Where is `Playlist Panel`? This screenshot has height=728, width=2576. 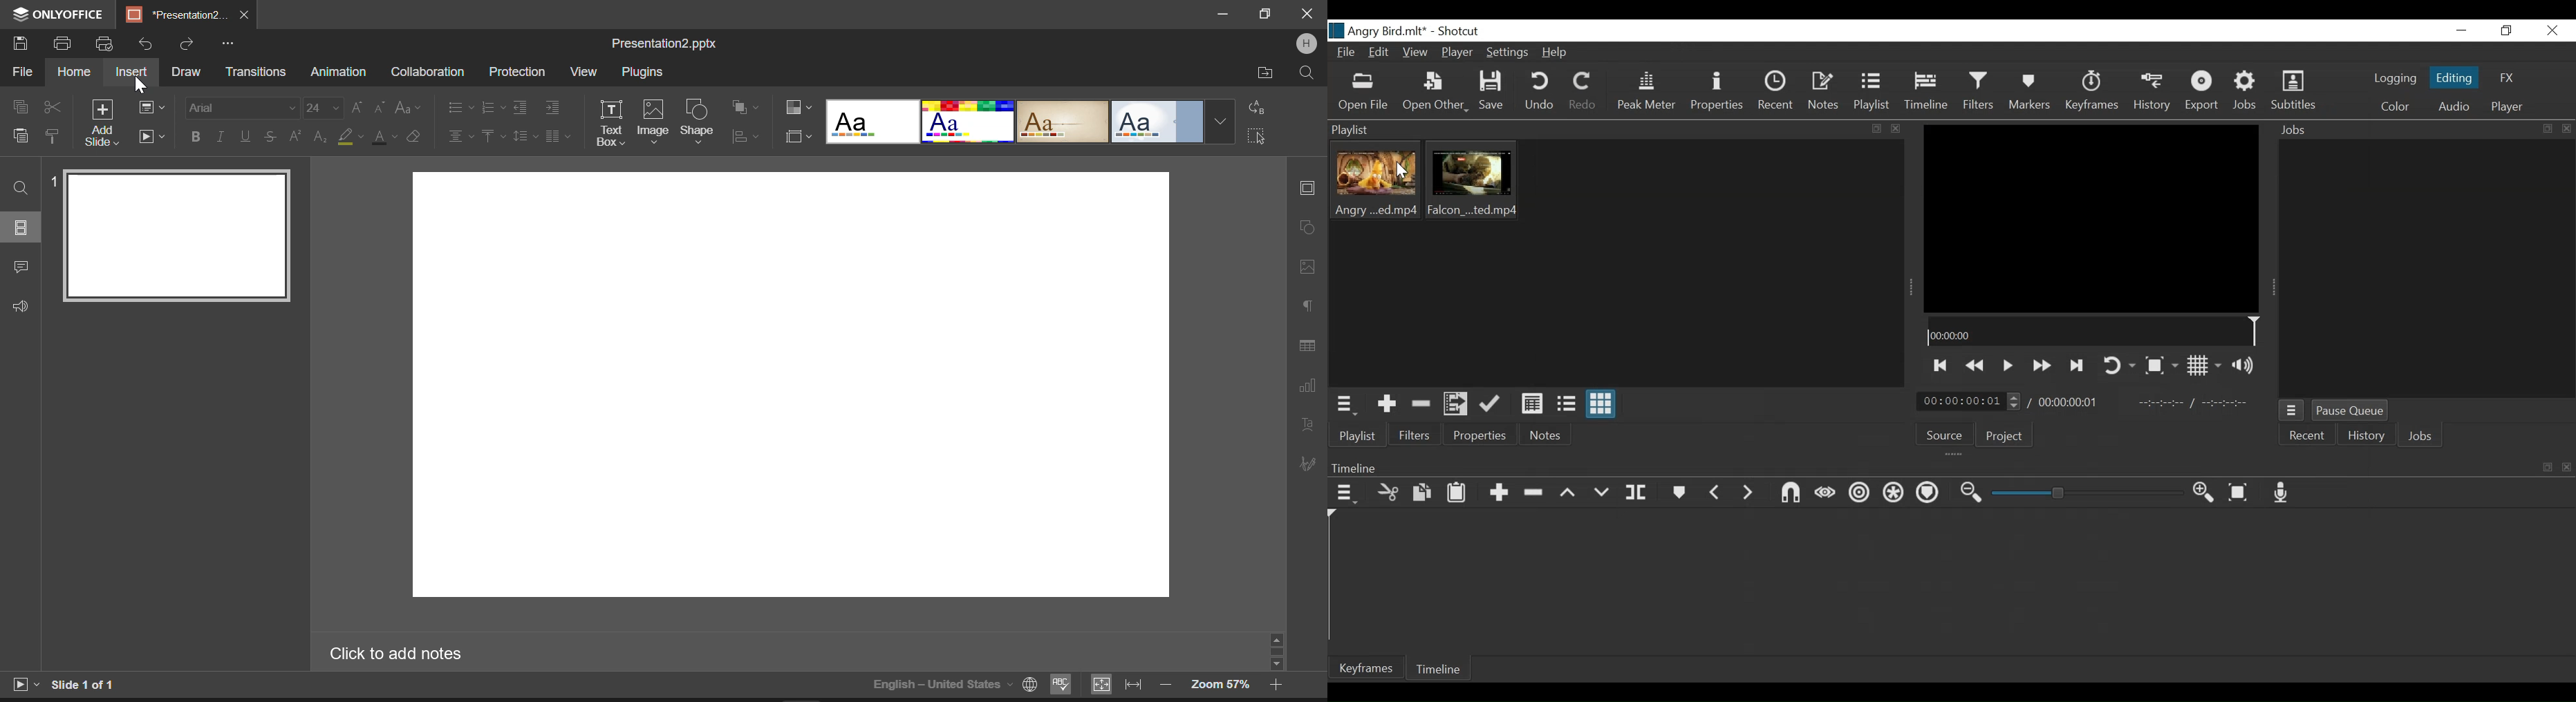
Playlist Panel is located at coordinates (1617, 129).